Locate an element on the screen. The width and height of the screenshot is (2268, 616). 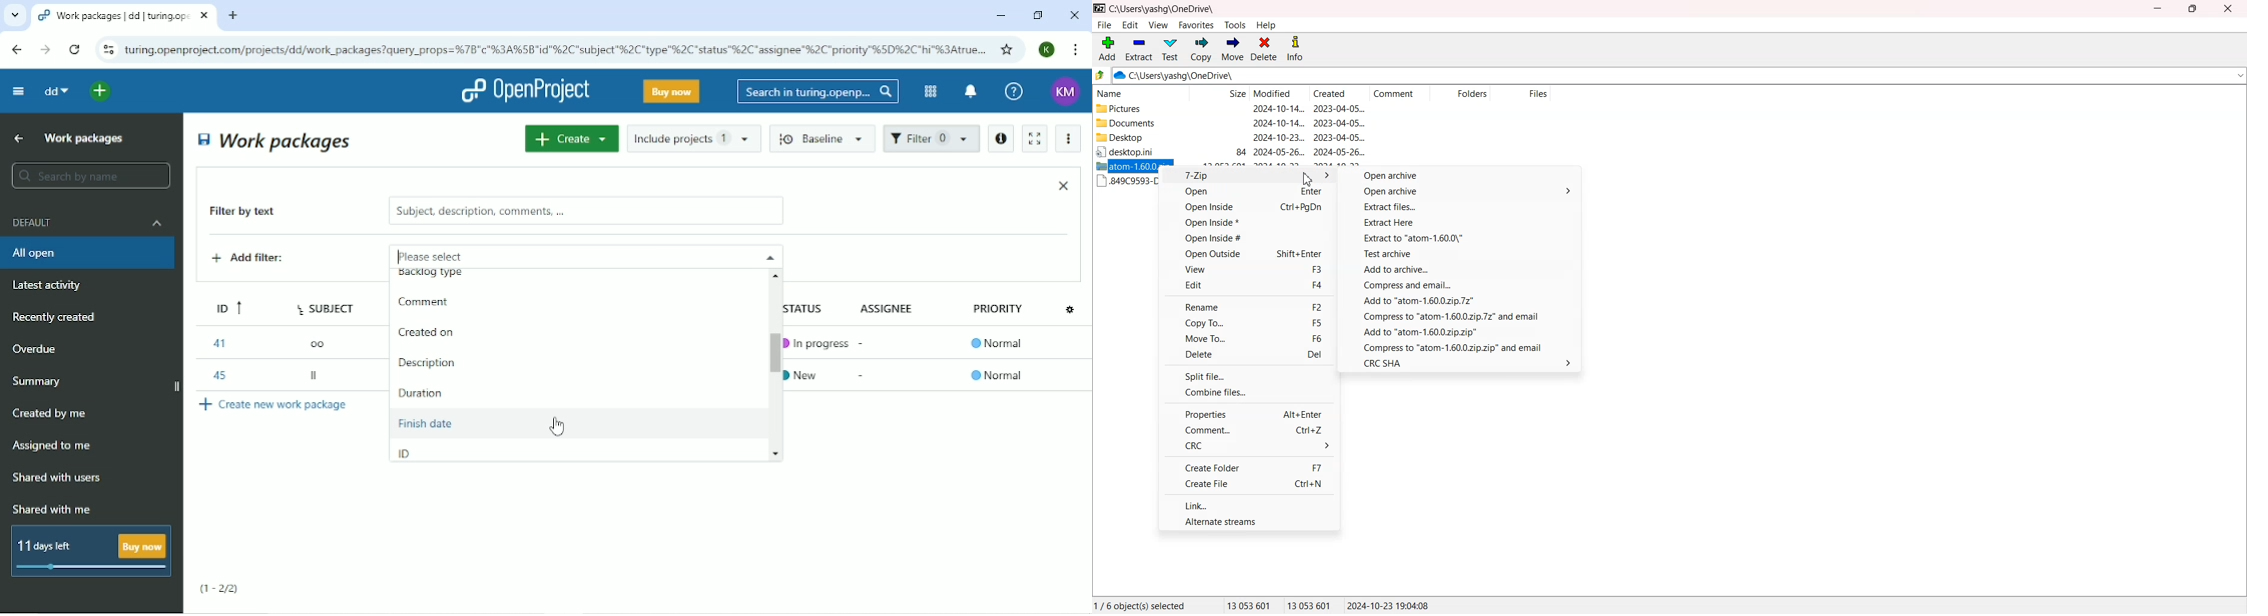
Open Outside is located at coordinates (1248, 253).